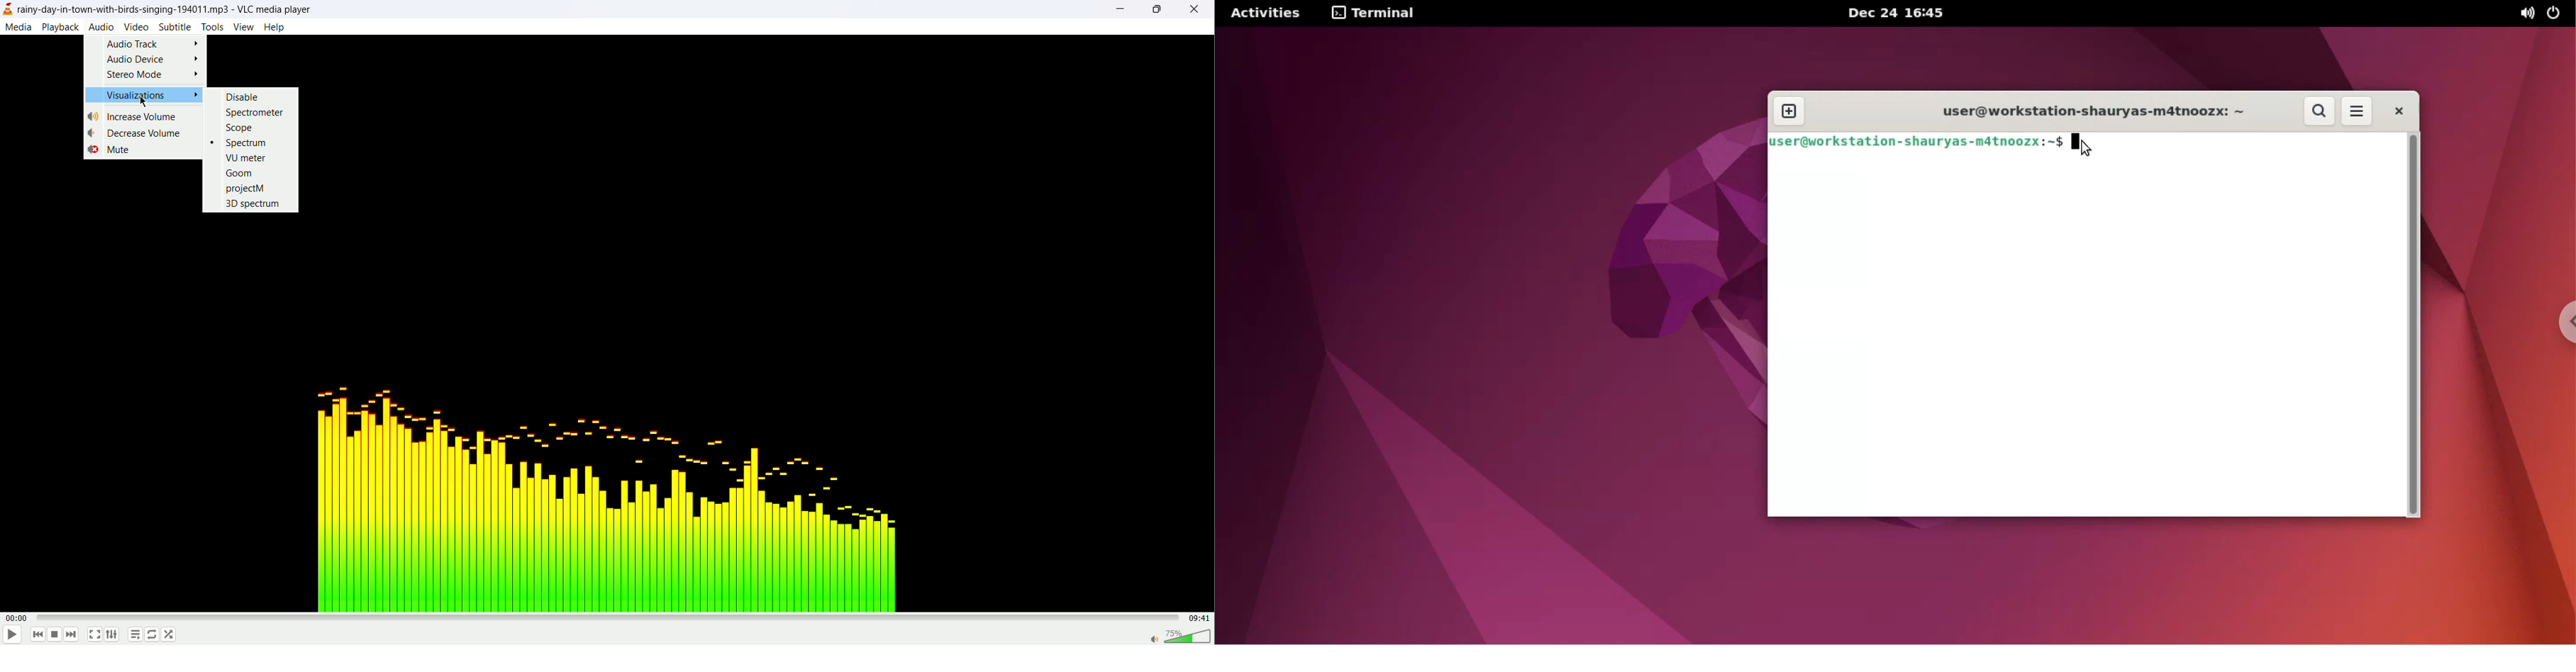  Describe the element at coordinates (246, 157) in the screenshot. I see `VU meter` at that location.